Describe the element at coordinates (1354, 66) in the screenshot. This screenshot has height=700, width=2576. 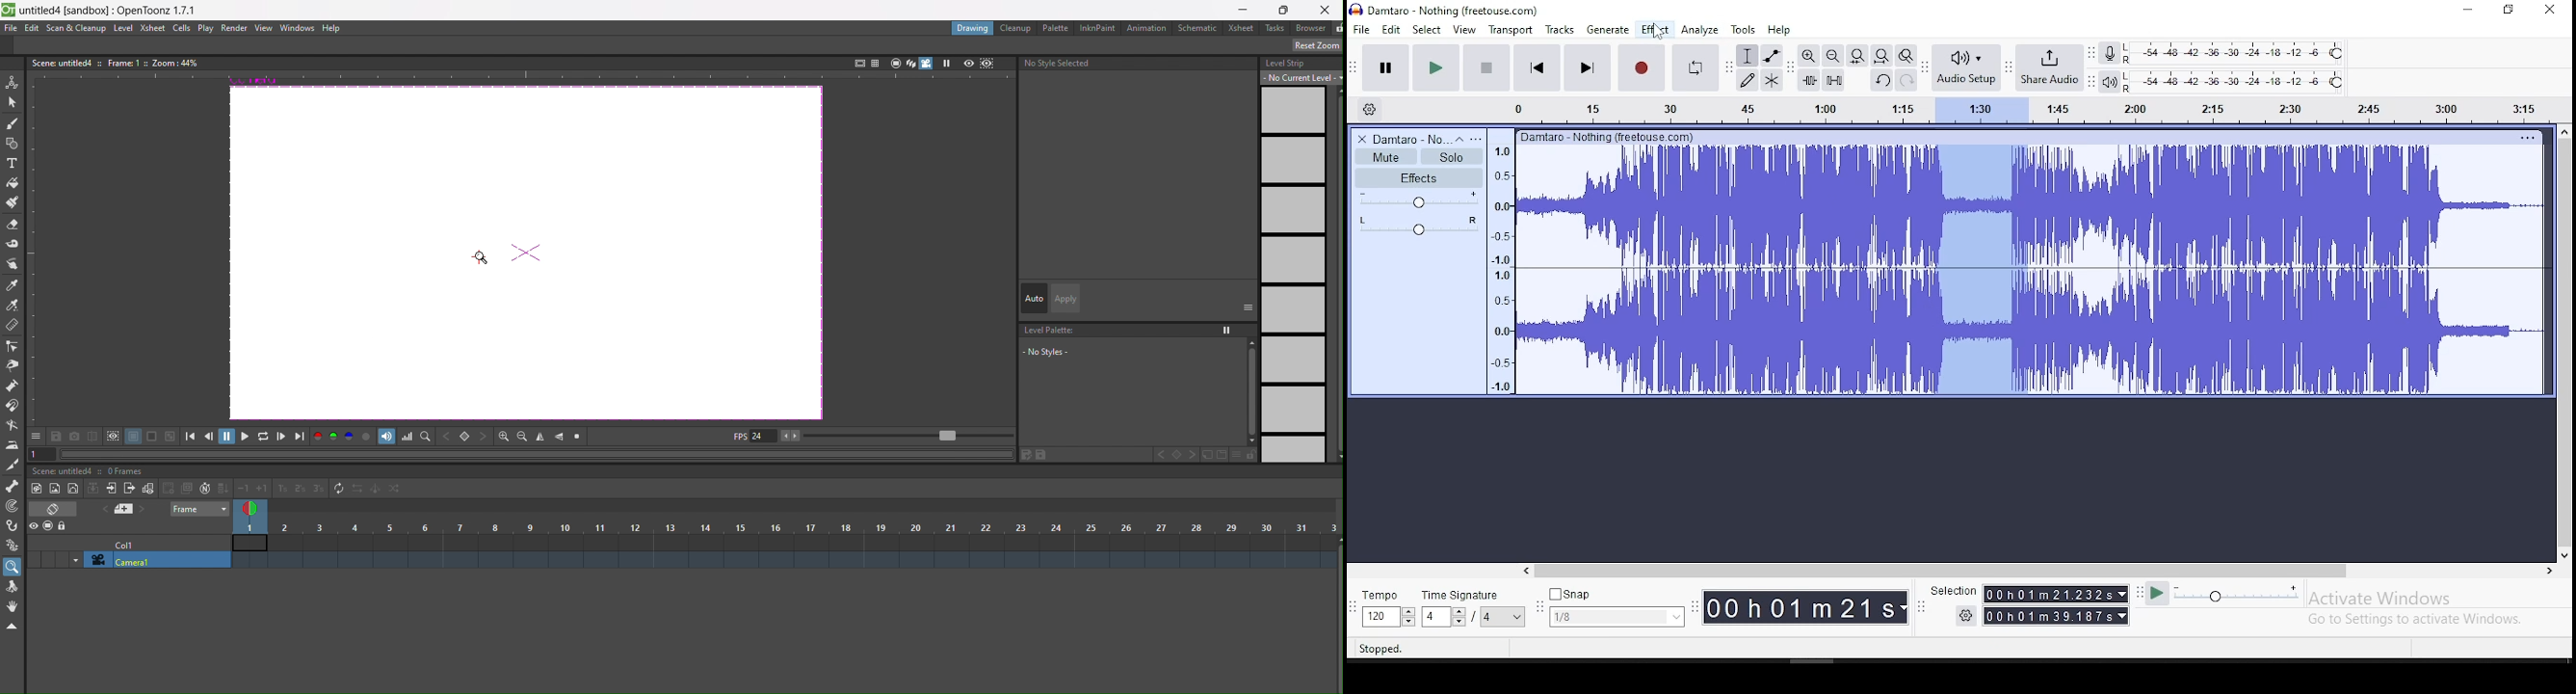
I see `` at that location.